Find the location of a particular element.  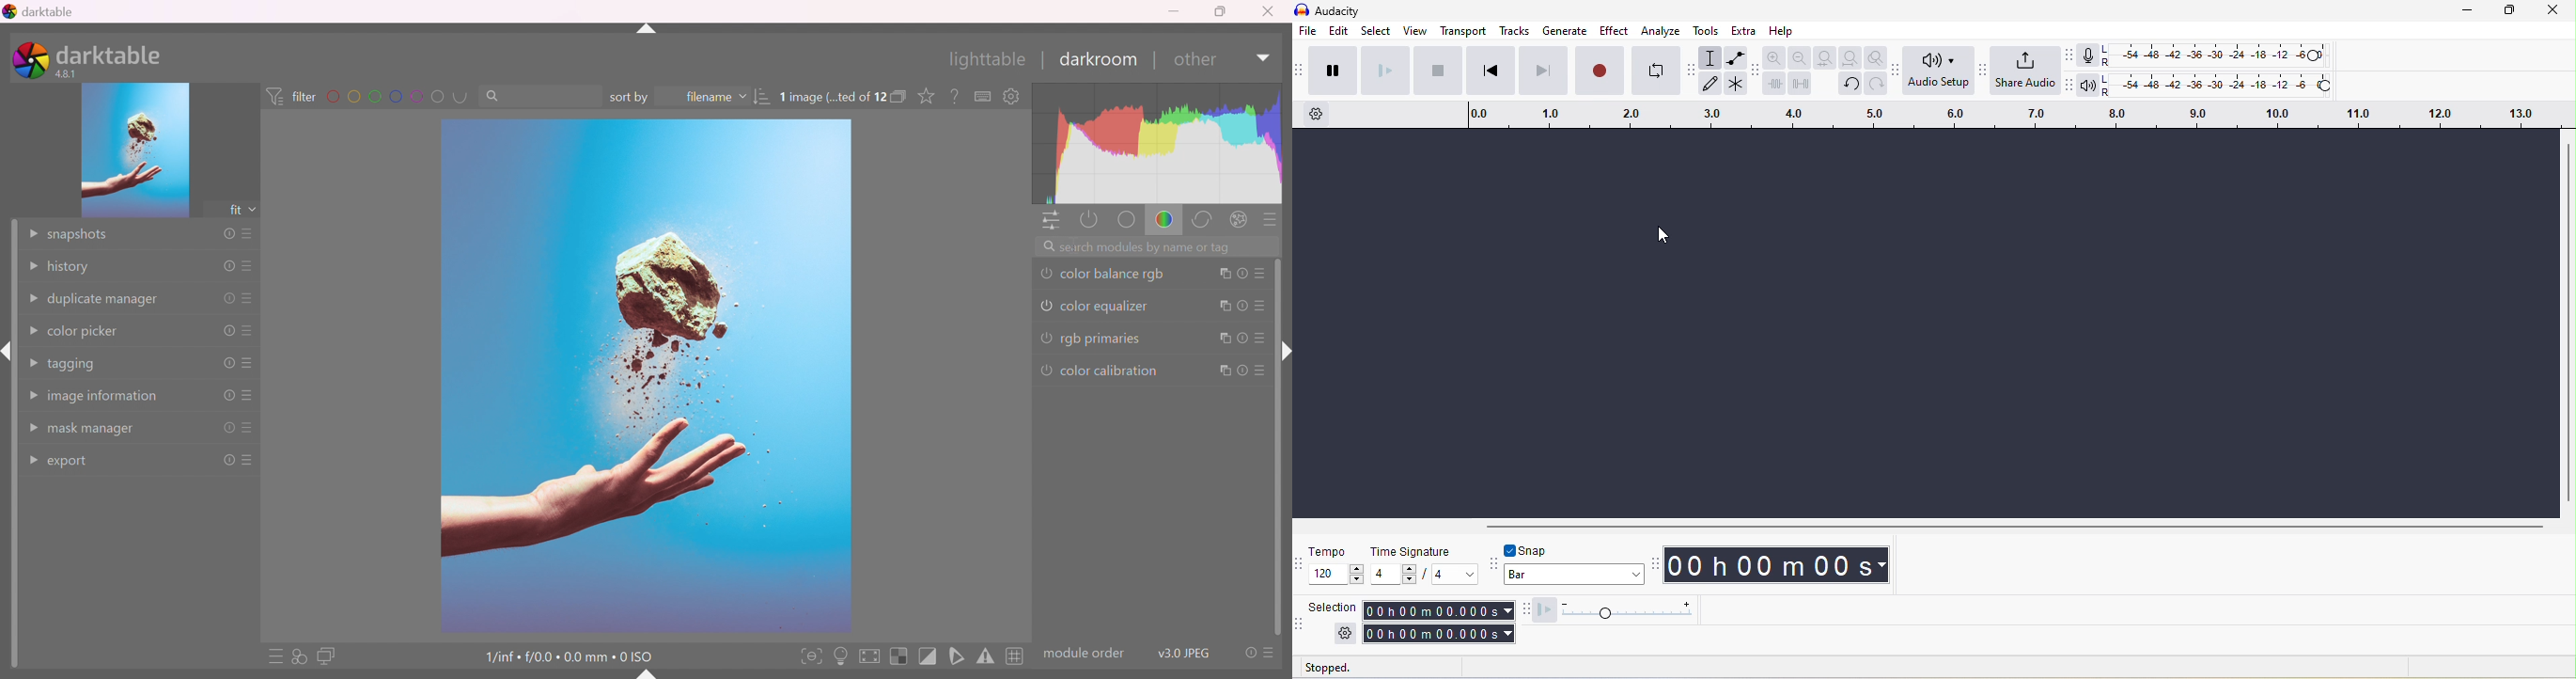

audacity time toolbar is located at coordinates (1660, 566).